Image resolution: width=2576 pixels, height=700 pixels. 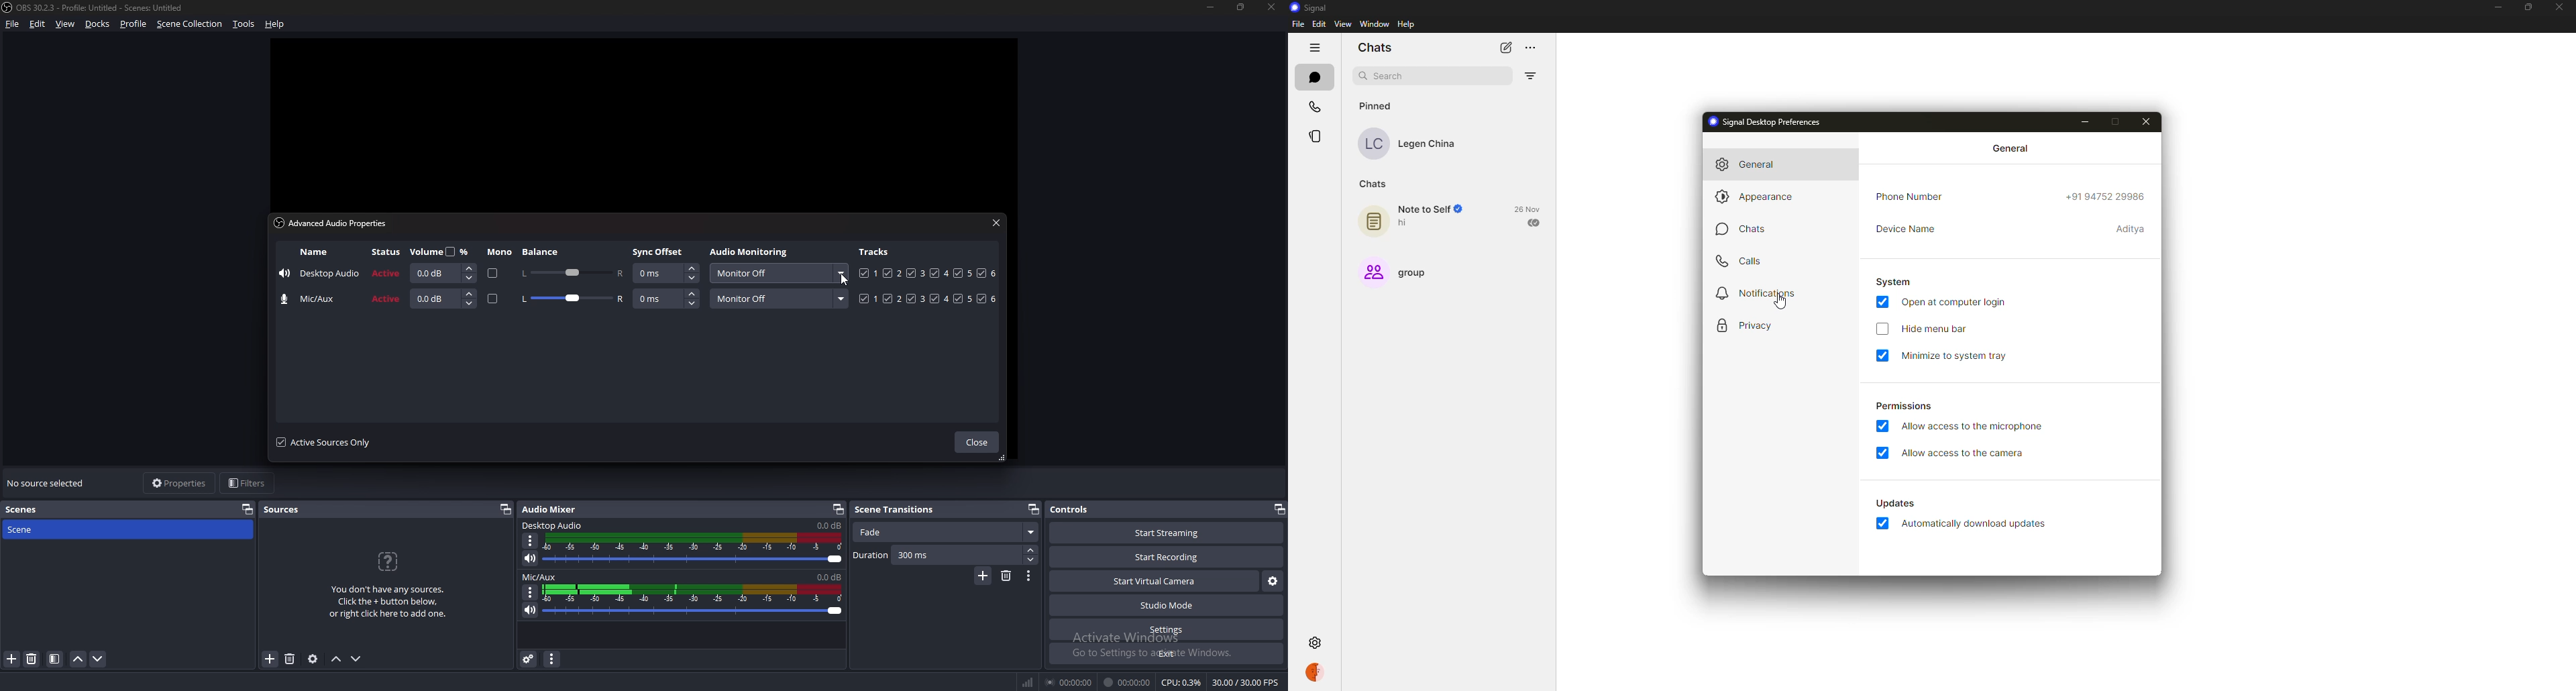 What do you see at coordinates (1908, 197) in the screenshot?
I see `phone number` at bounding box center [1908, 197].